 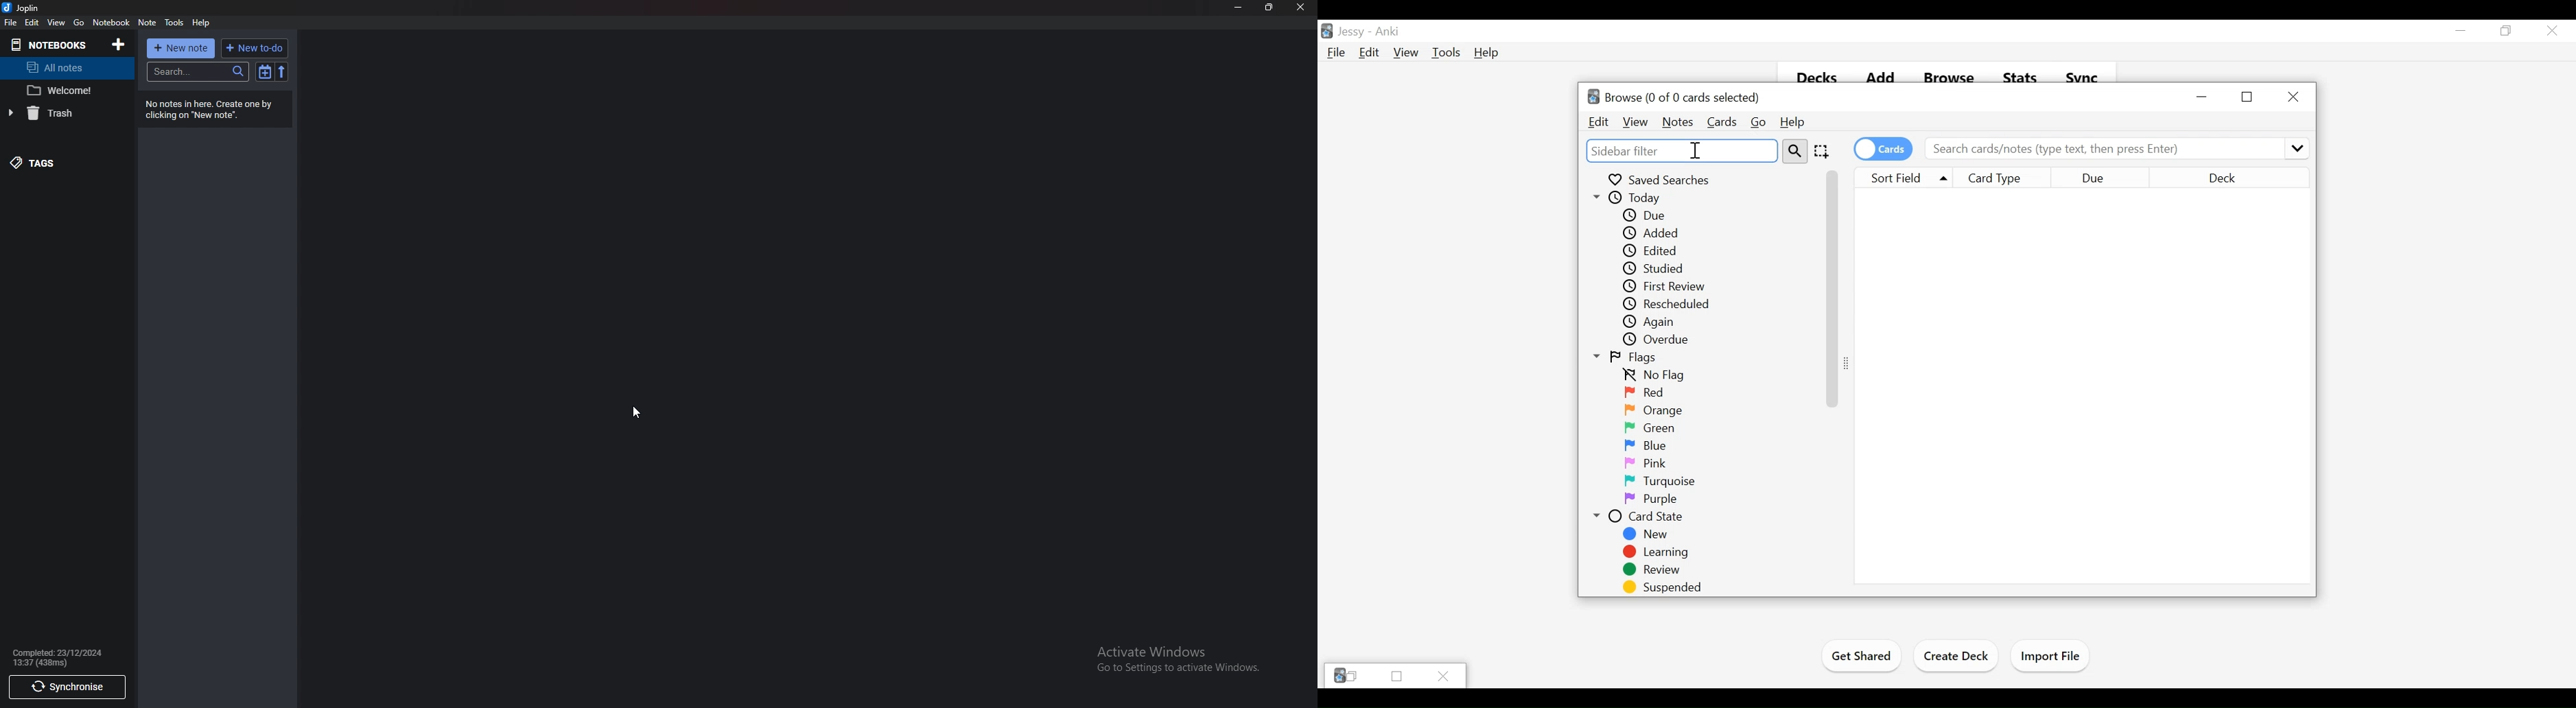 I want to click on Vertical Scroll bar, so click(x=1830, y=287).